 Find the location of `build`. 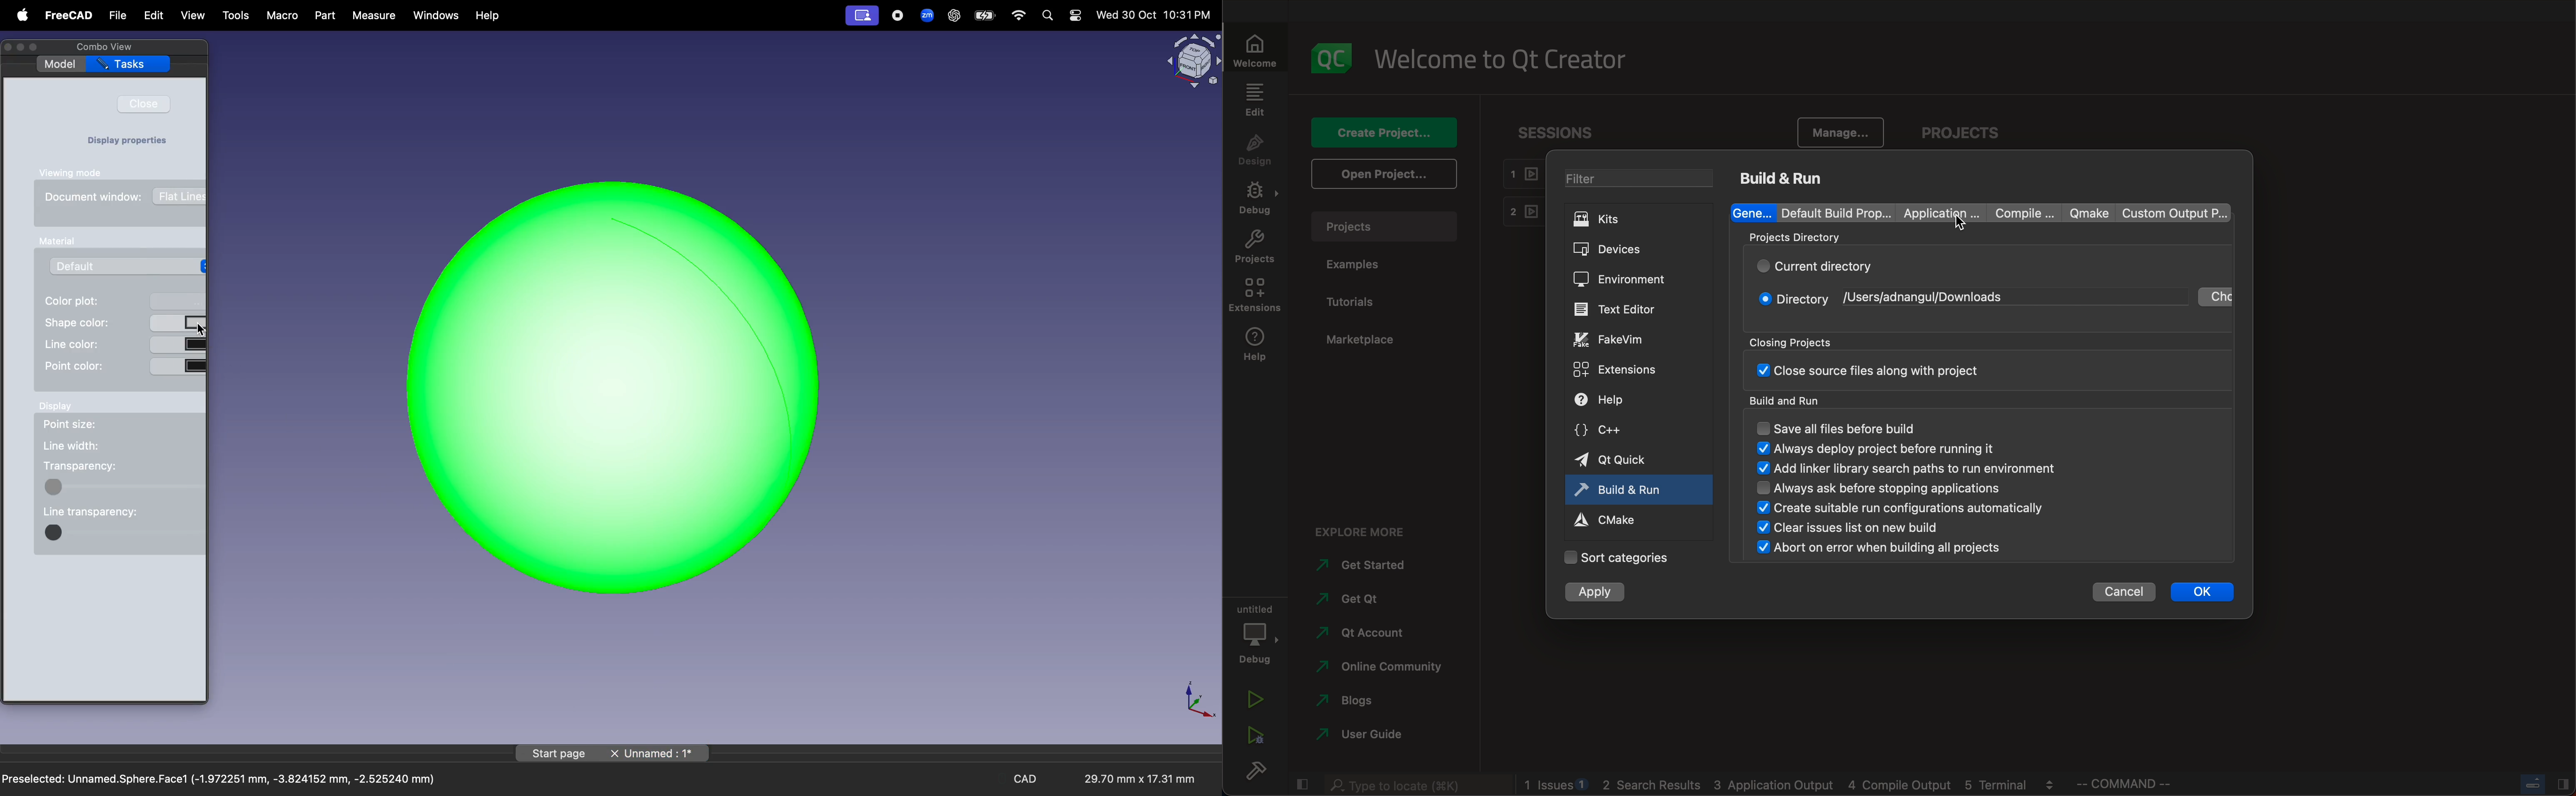

build is located at coordinates (1259, 773).